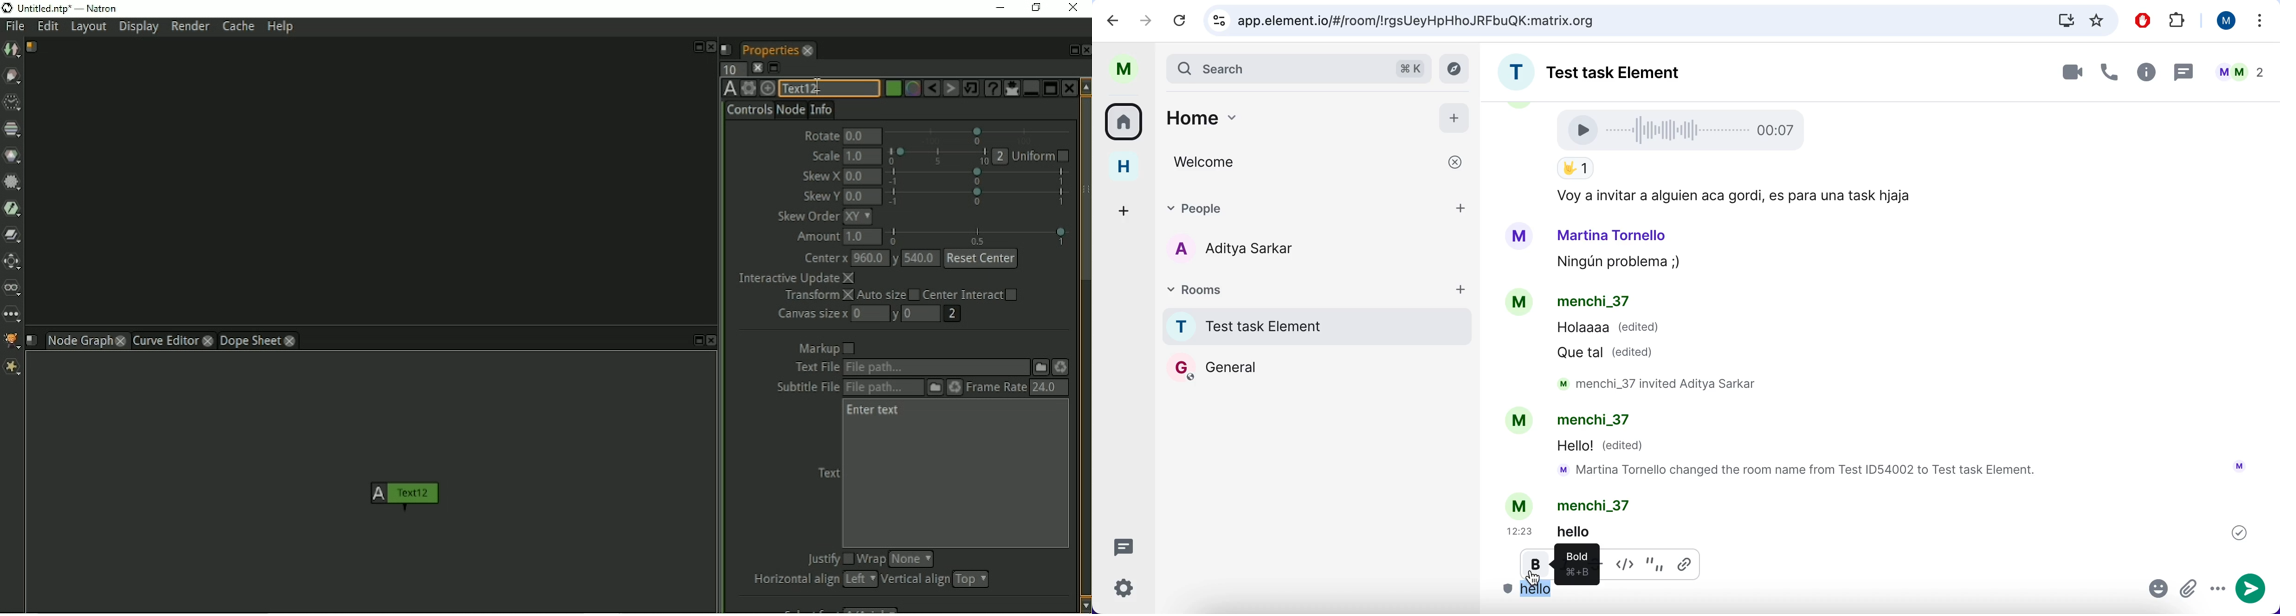 The width and height of the screenshot is (2296, 616). What do you see at coordinates (1602, 447) in the screenshot?
I see `Hello! (edited)` at bounding box center [1602, 447].